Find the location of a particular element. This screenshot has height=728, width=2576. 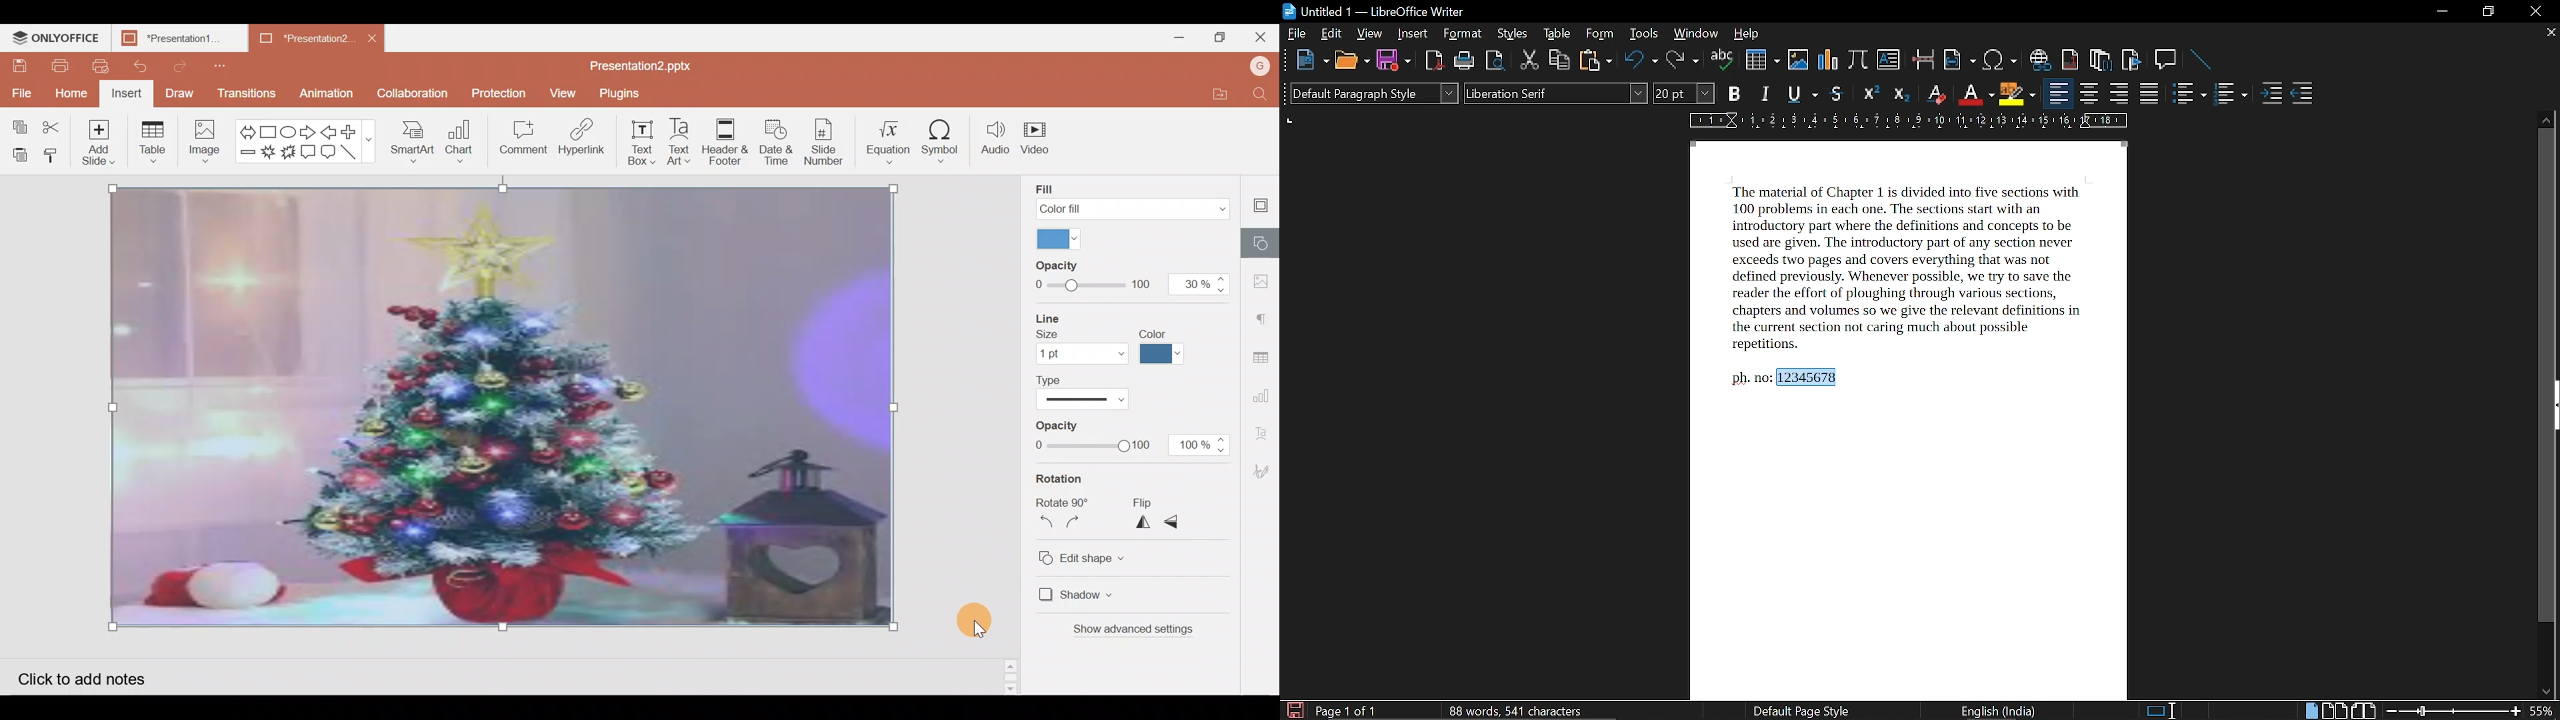

Rotate 90 is located at coordinates (1063, 503).